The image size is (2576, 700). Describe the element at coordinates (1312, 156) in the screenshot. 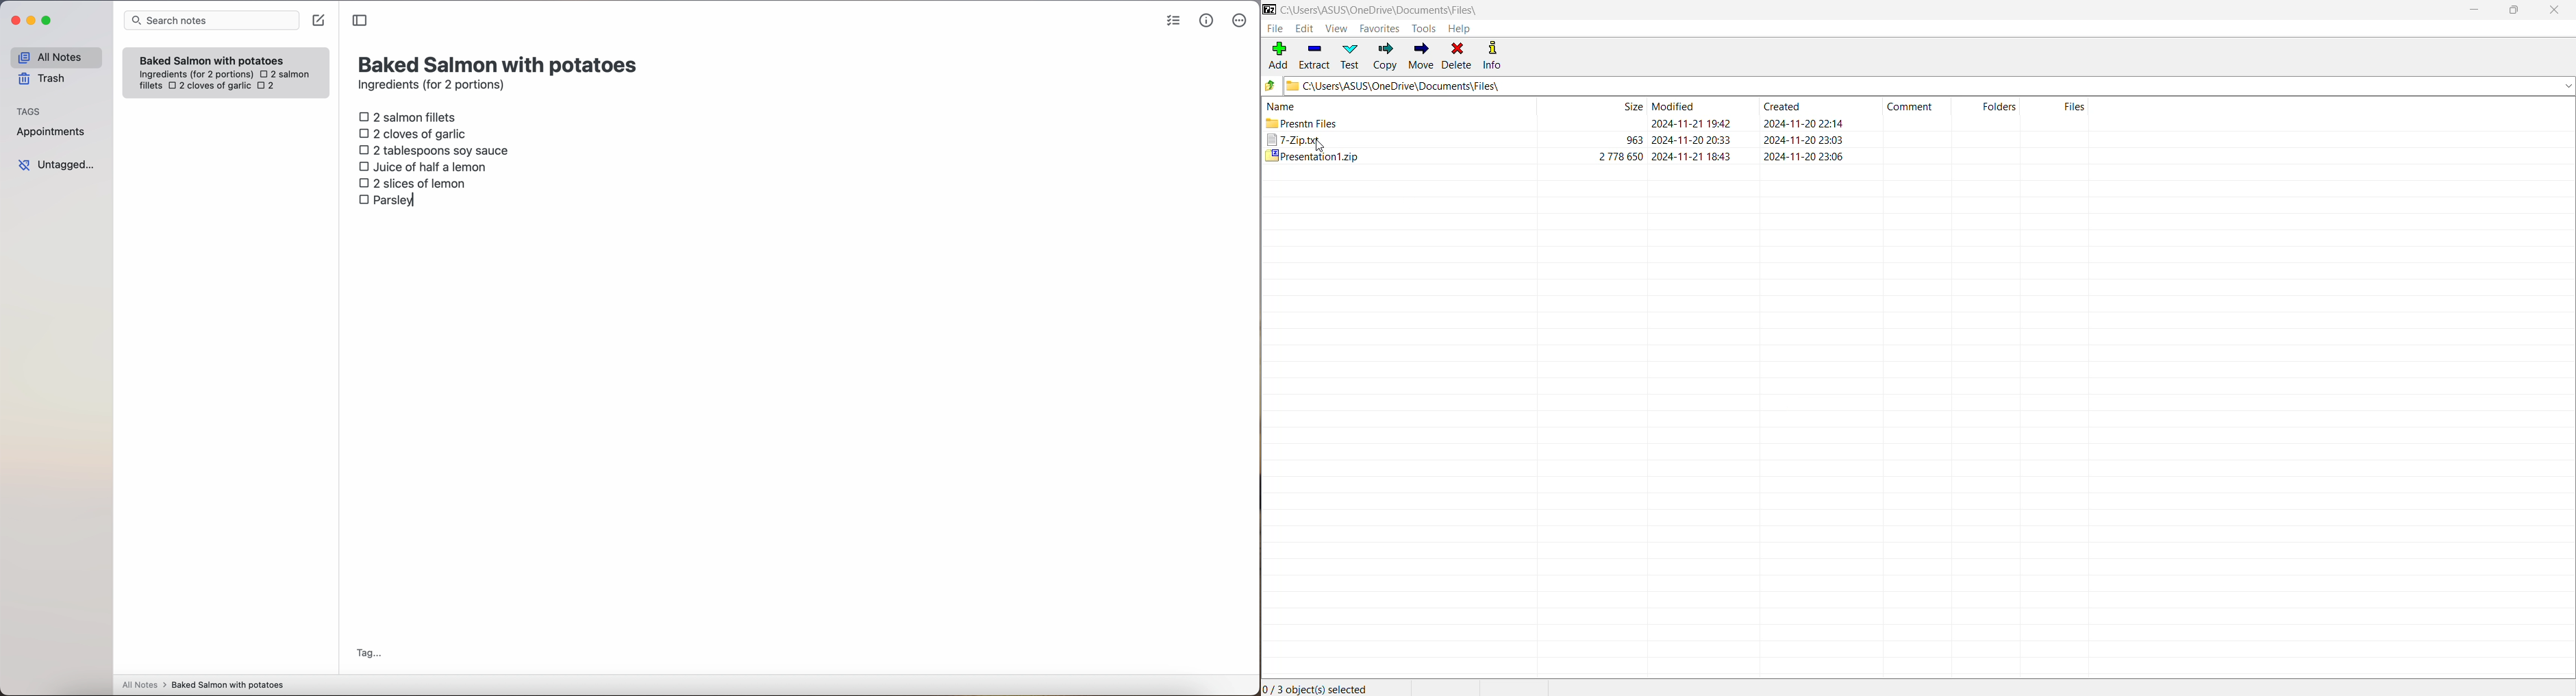

I see `presentation1.zip` at that location.